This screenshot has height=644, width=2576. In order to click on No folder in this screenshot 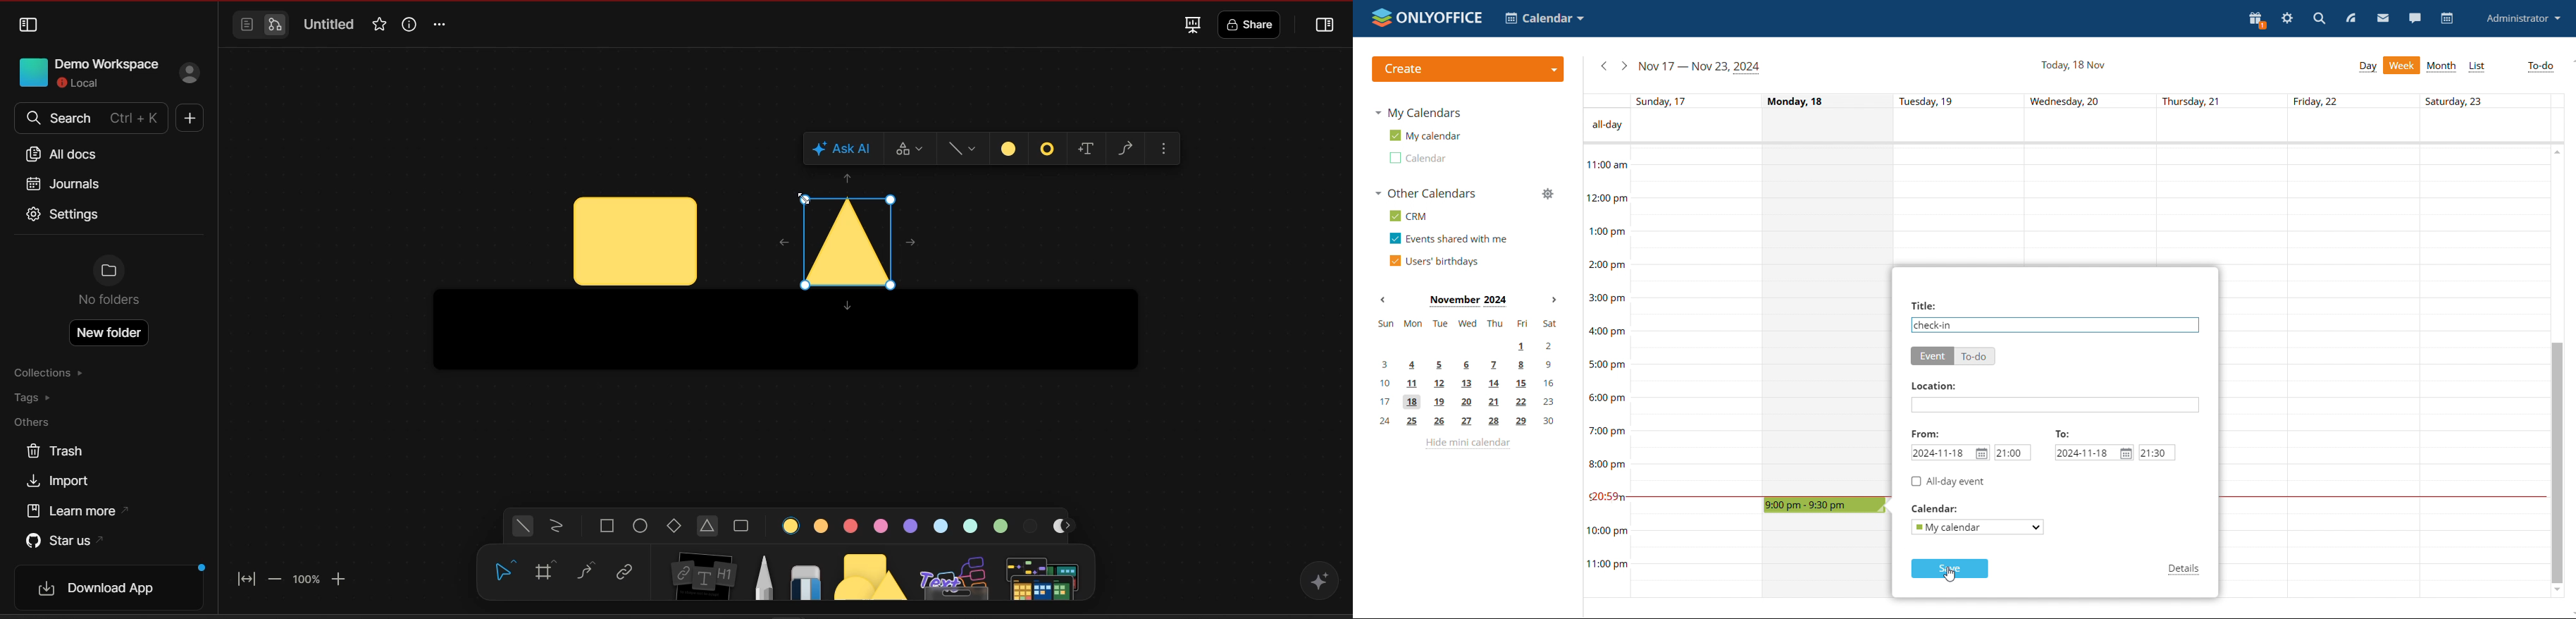, I will do `click(109, 284)`.